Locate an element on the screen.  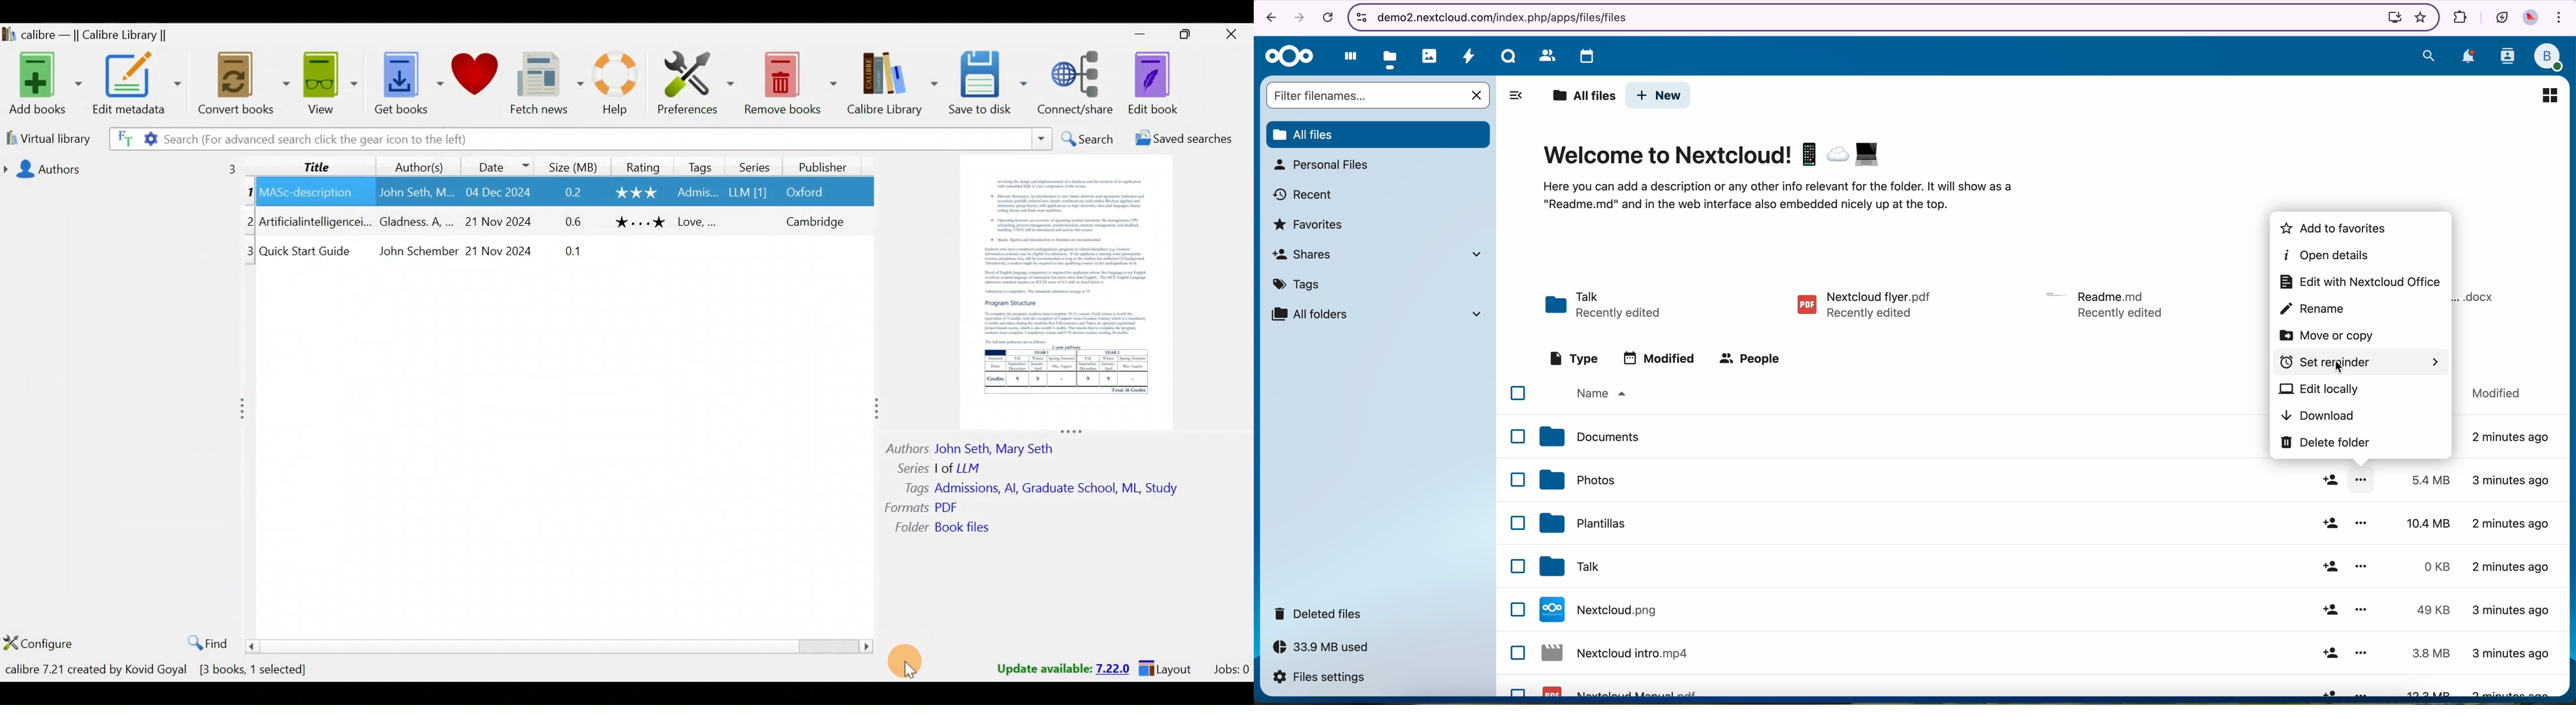
rename is located at coordinates (2310, 310).